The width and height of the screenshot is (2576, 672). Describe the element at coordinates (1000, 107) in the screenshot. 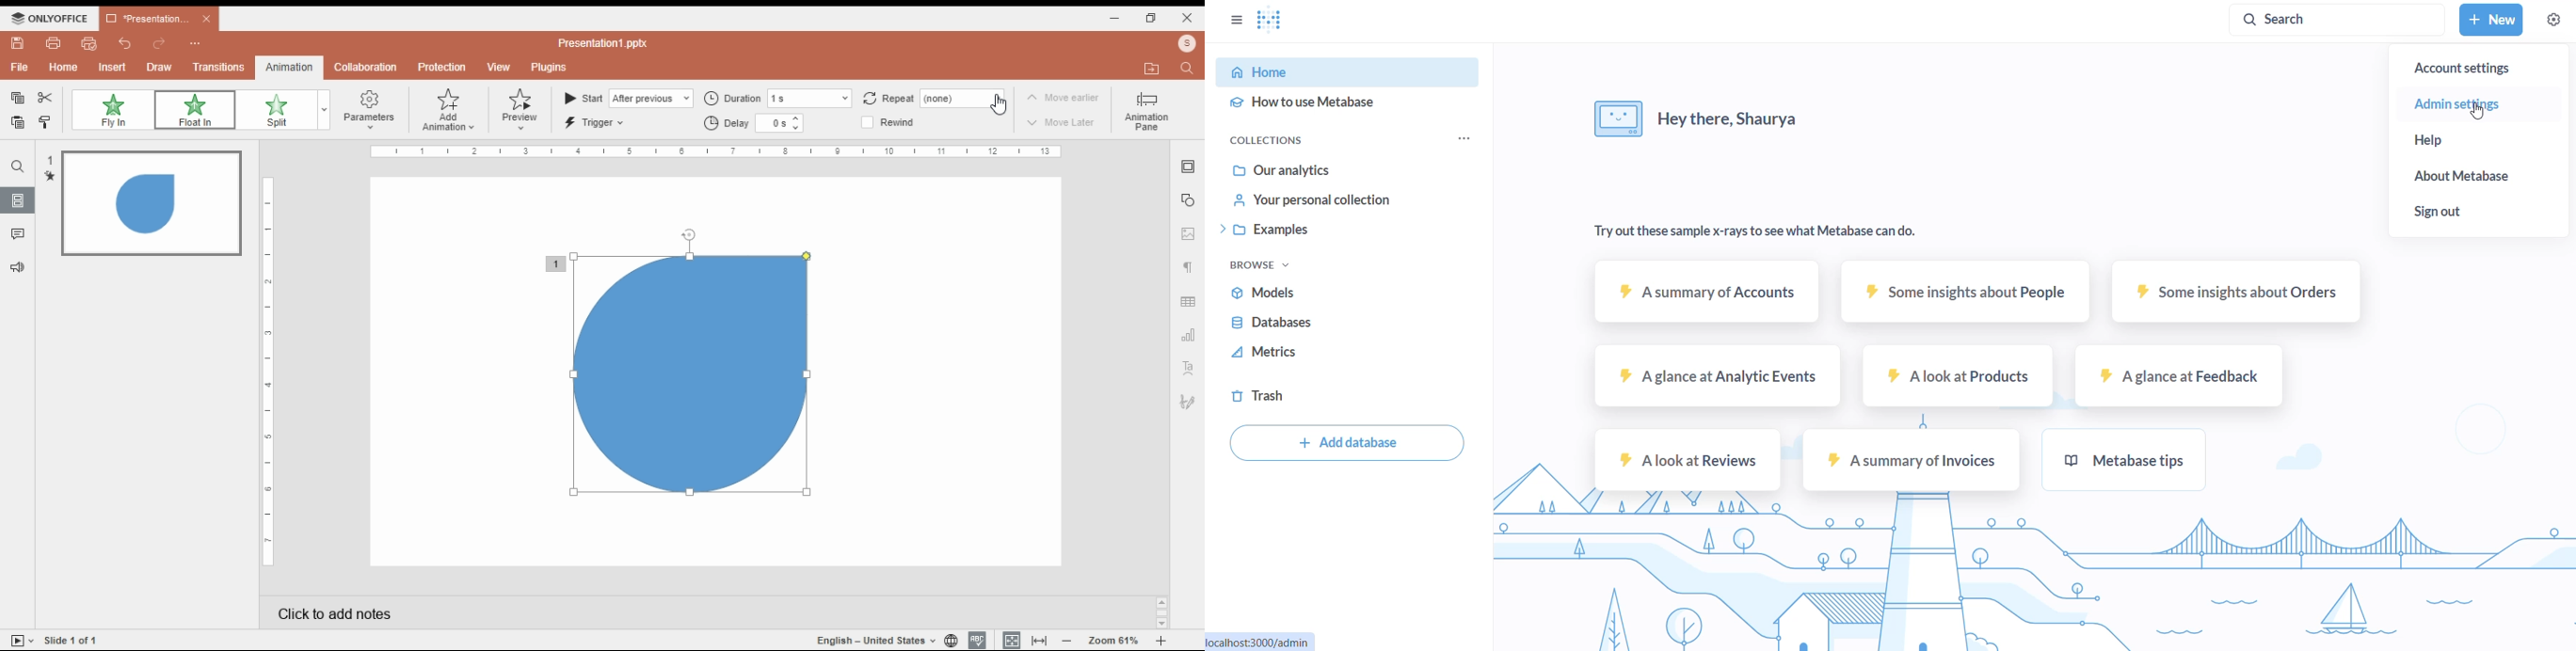

I see `mouse pointer` at that location.